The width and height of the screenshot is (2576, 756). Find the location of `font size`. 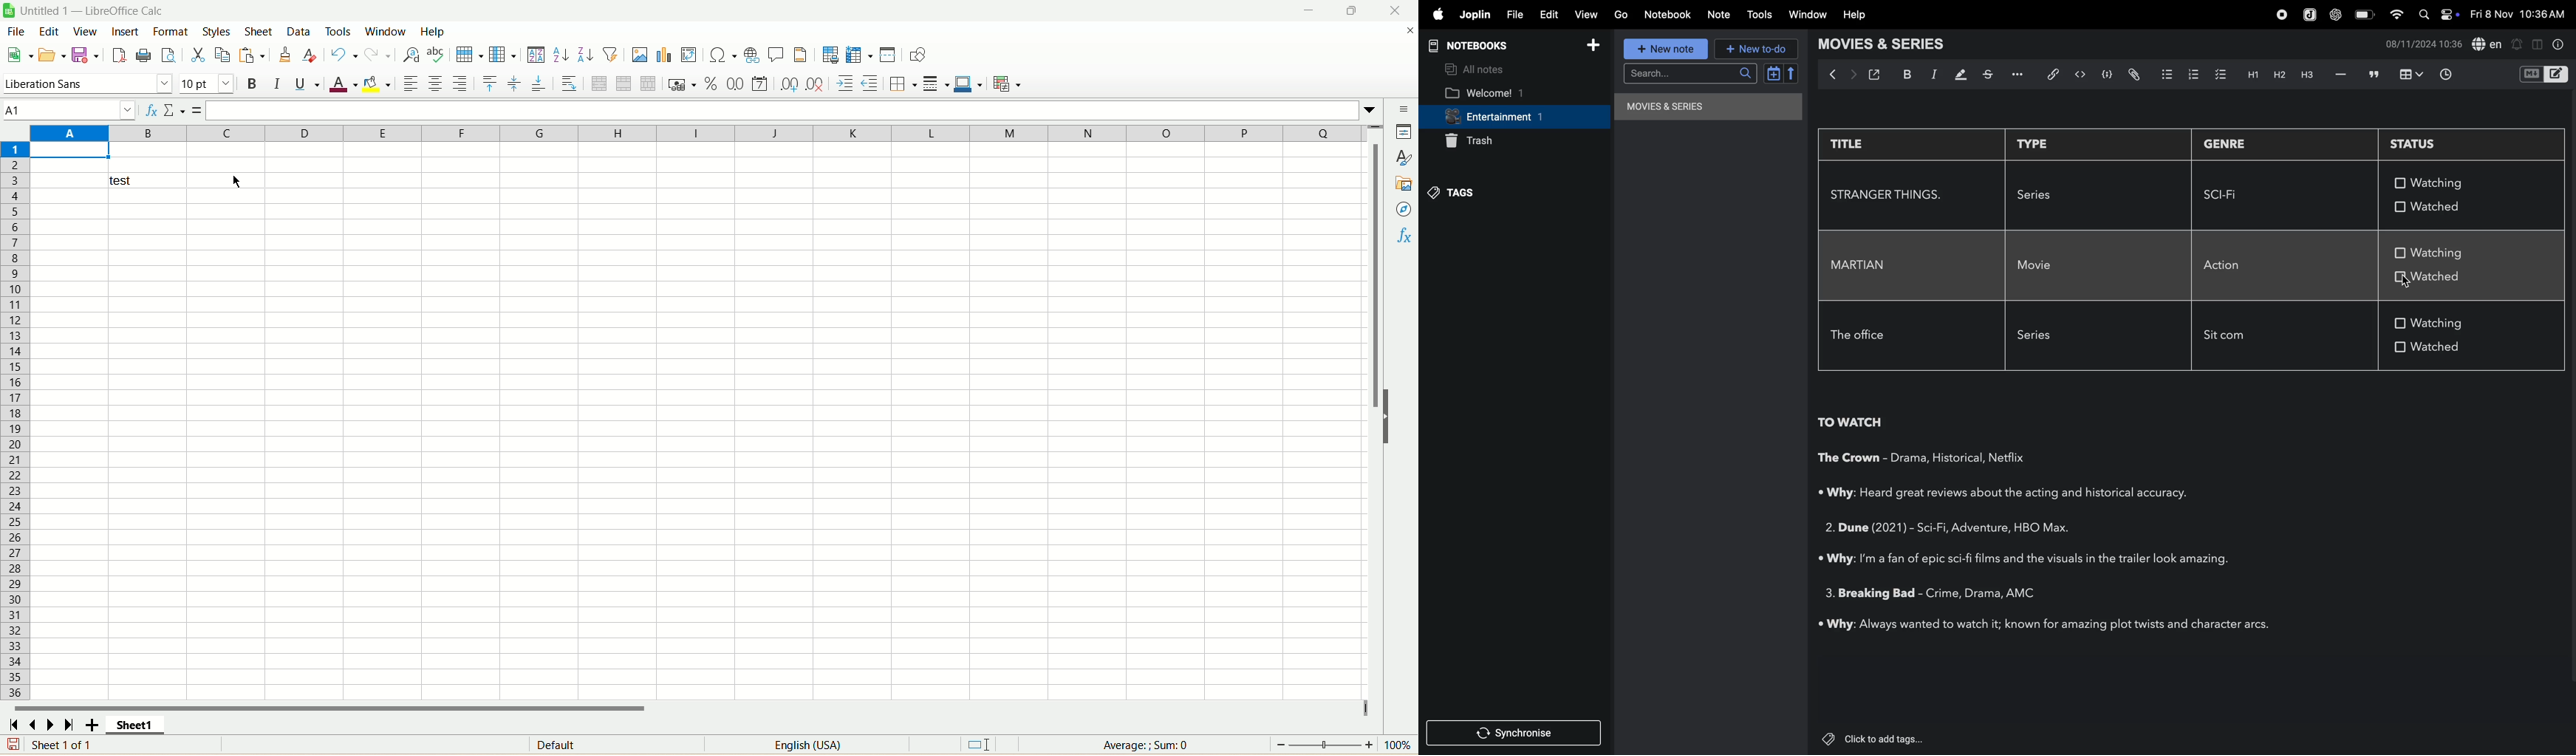

font size is located at coordinates (207, 84).